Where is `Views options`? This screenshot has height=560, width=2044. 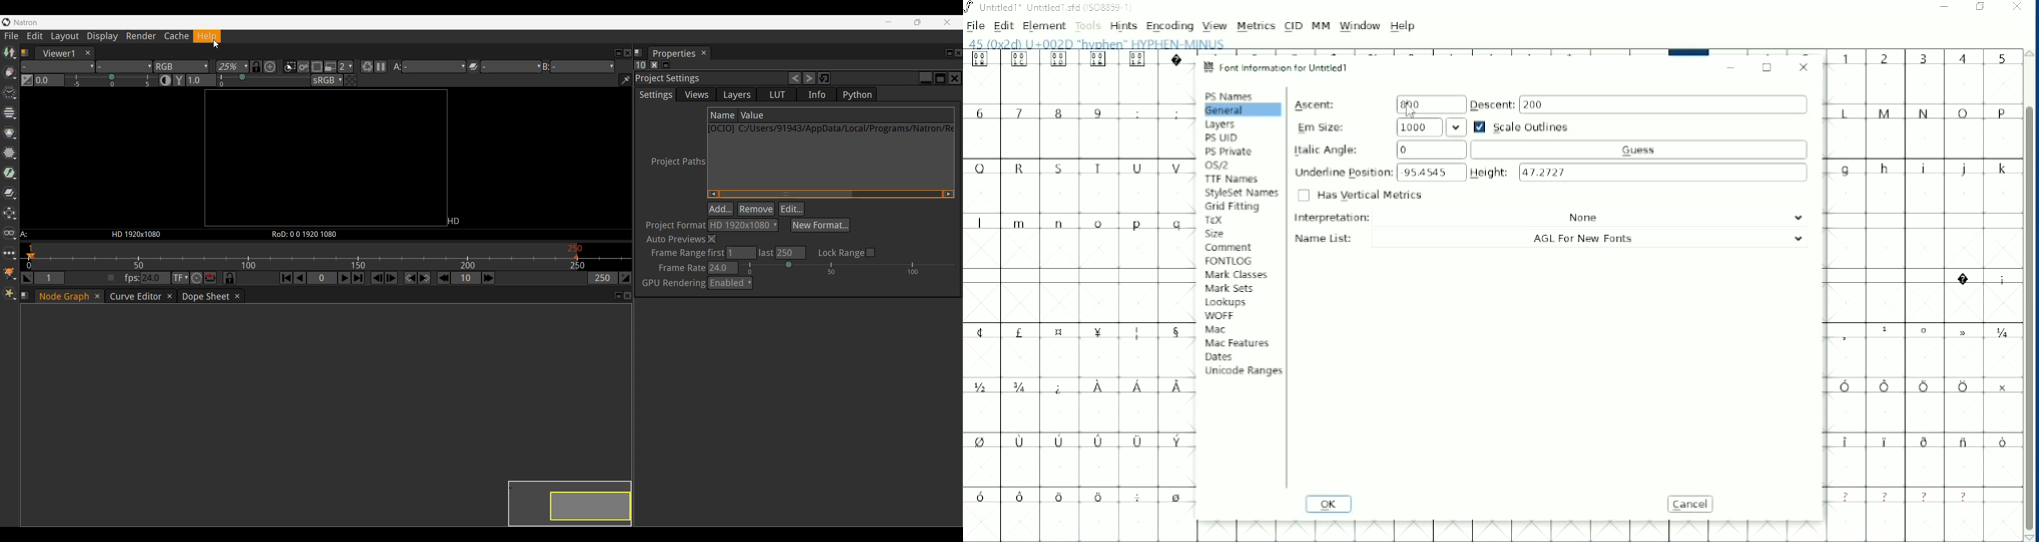
Views options is located at coordinates (10, 233).